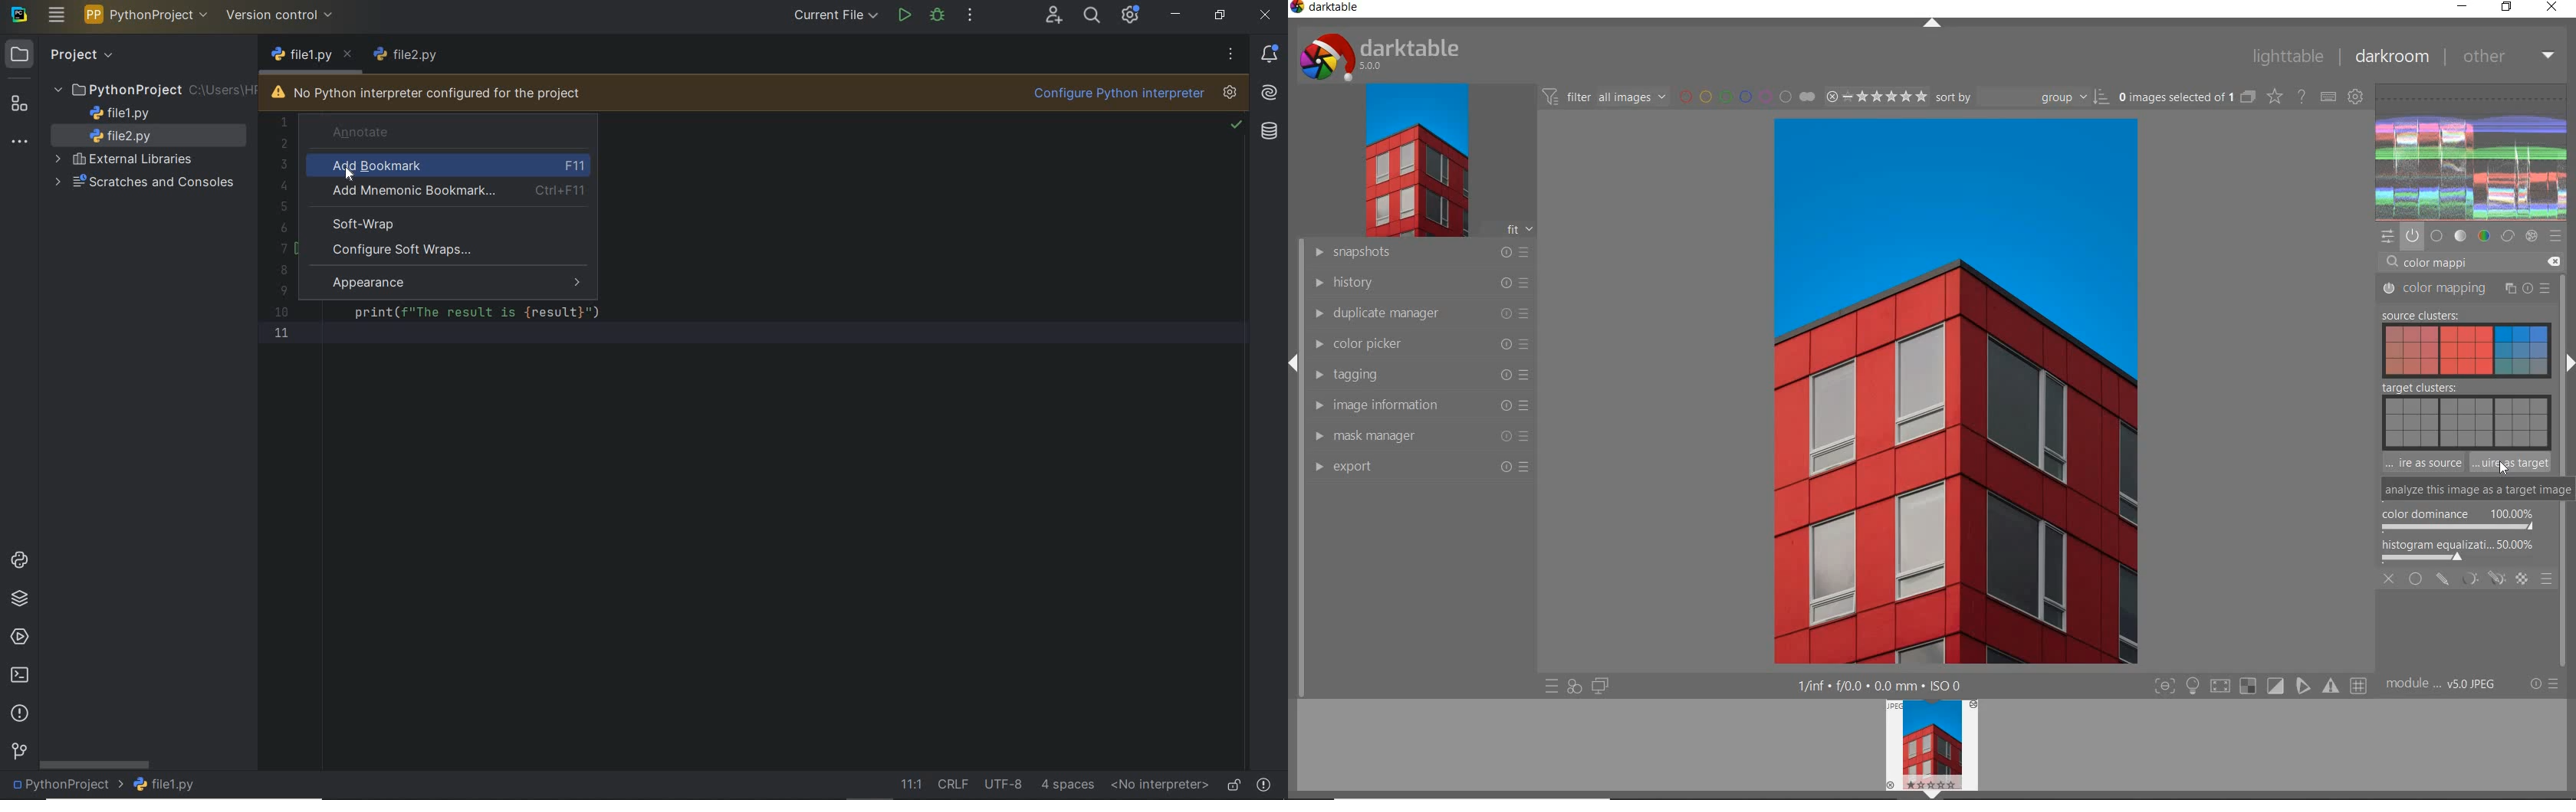 Image resolution: width=2576 pixels, height=812 pixels. I want to click on image, so click(1413, 160).